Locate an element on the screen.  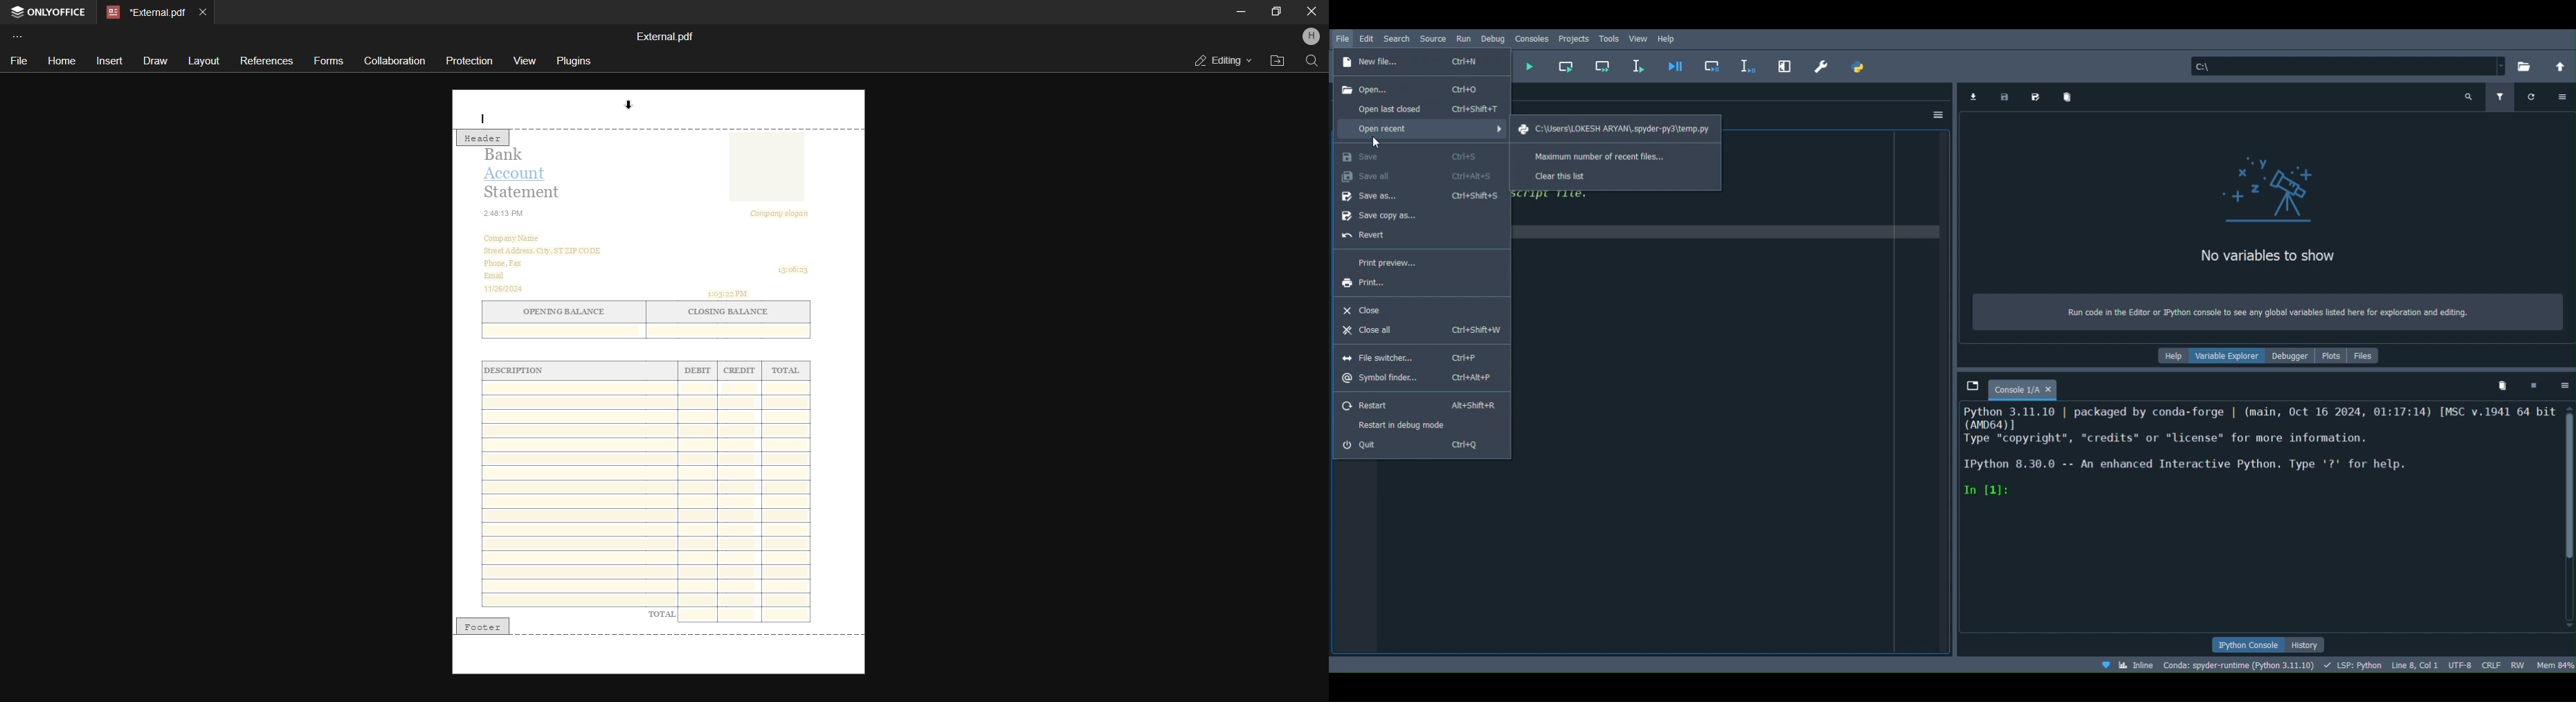
Open recent is located at coordinates (1422, 128).